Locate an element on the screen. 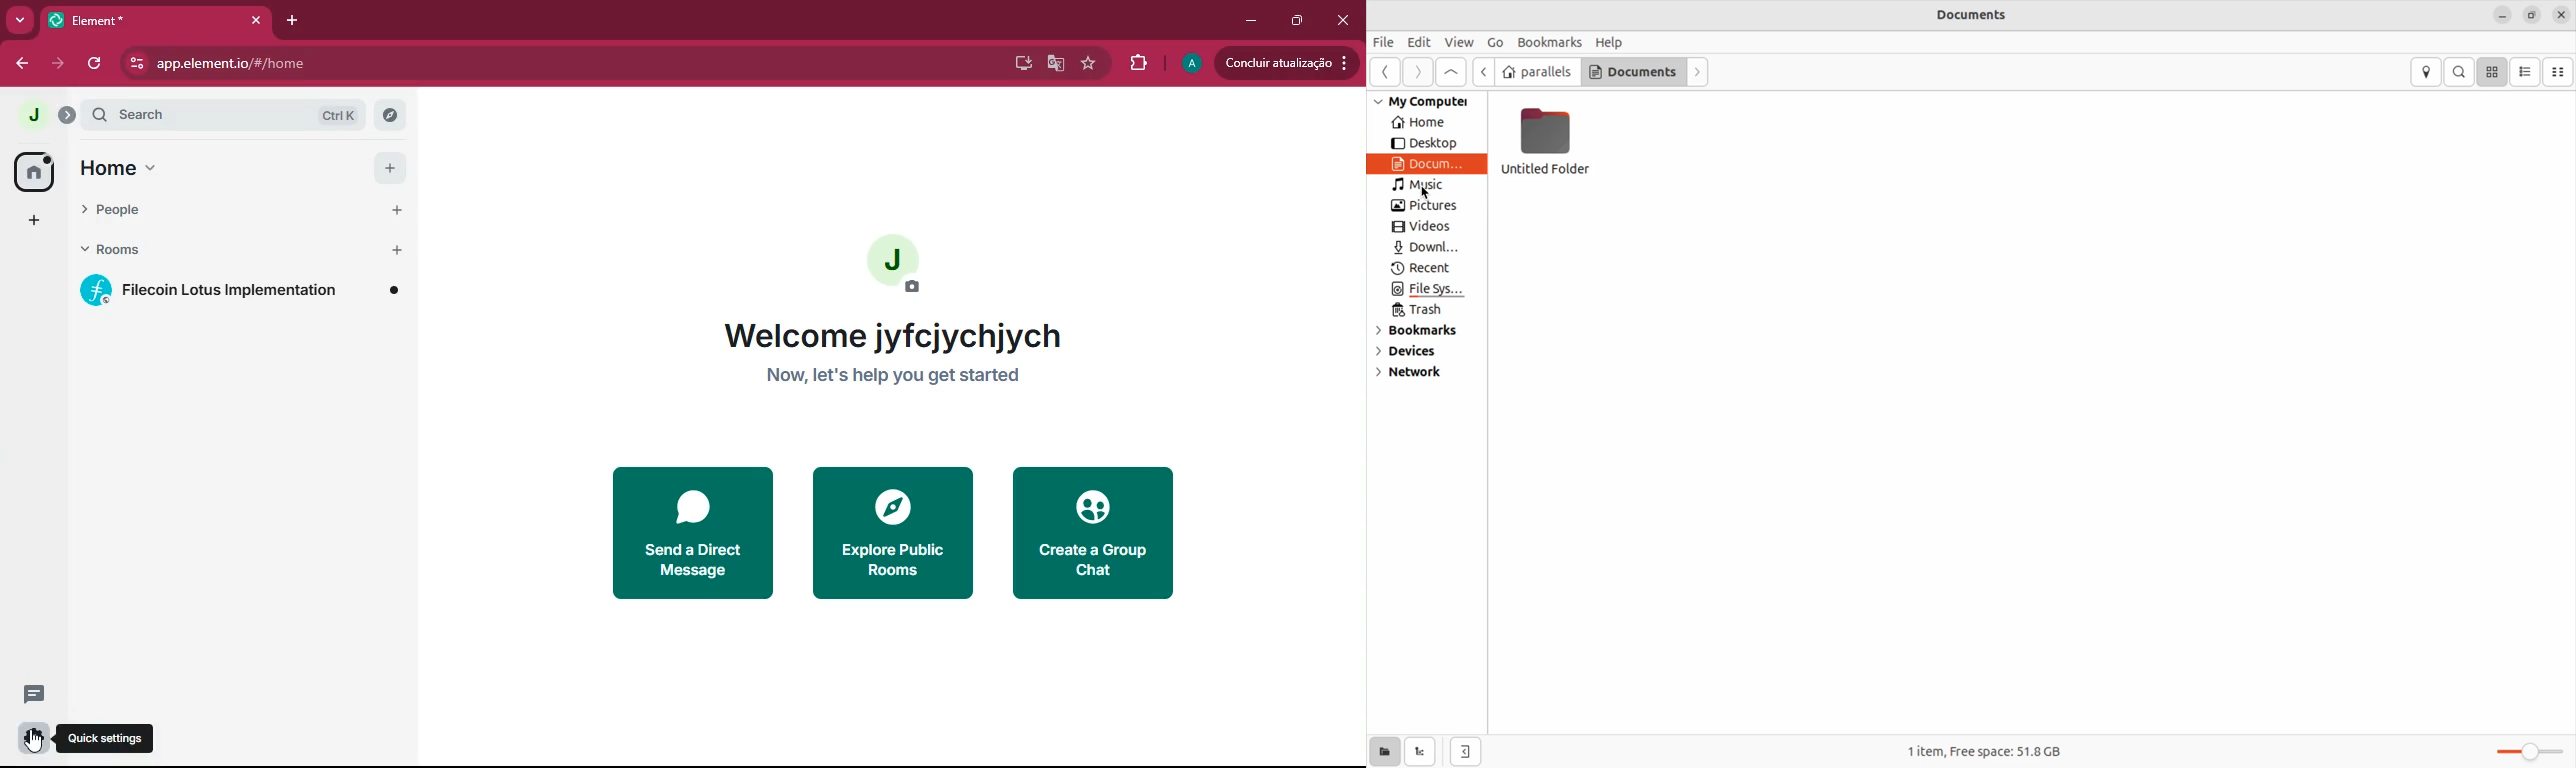 This screenshot has height=784, width=2576. rooms is located at coordinates (192, 246).